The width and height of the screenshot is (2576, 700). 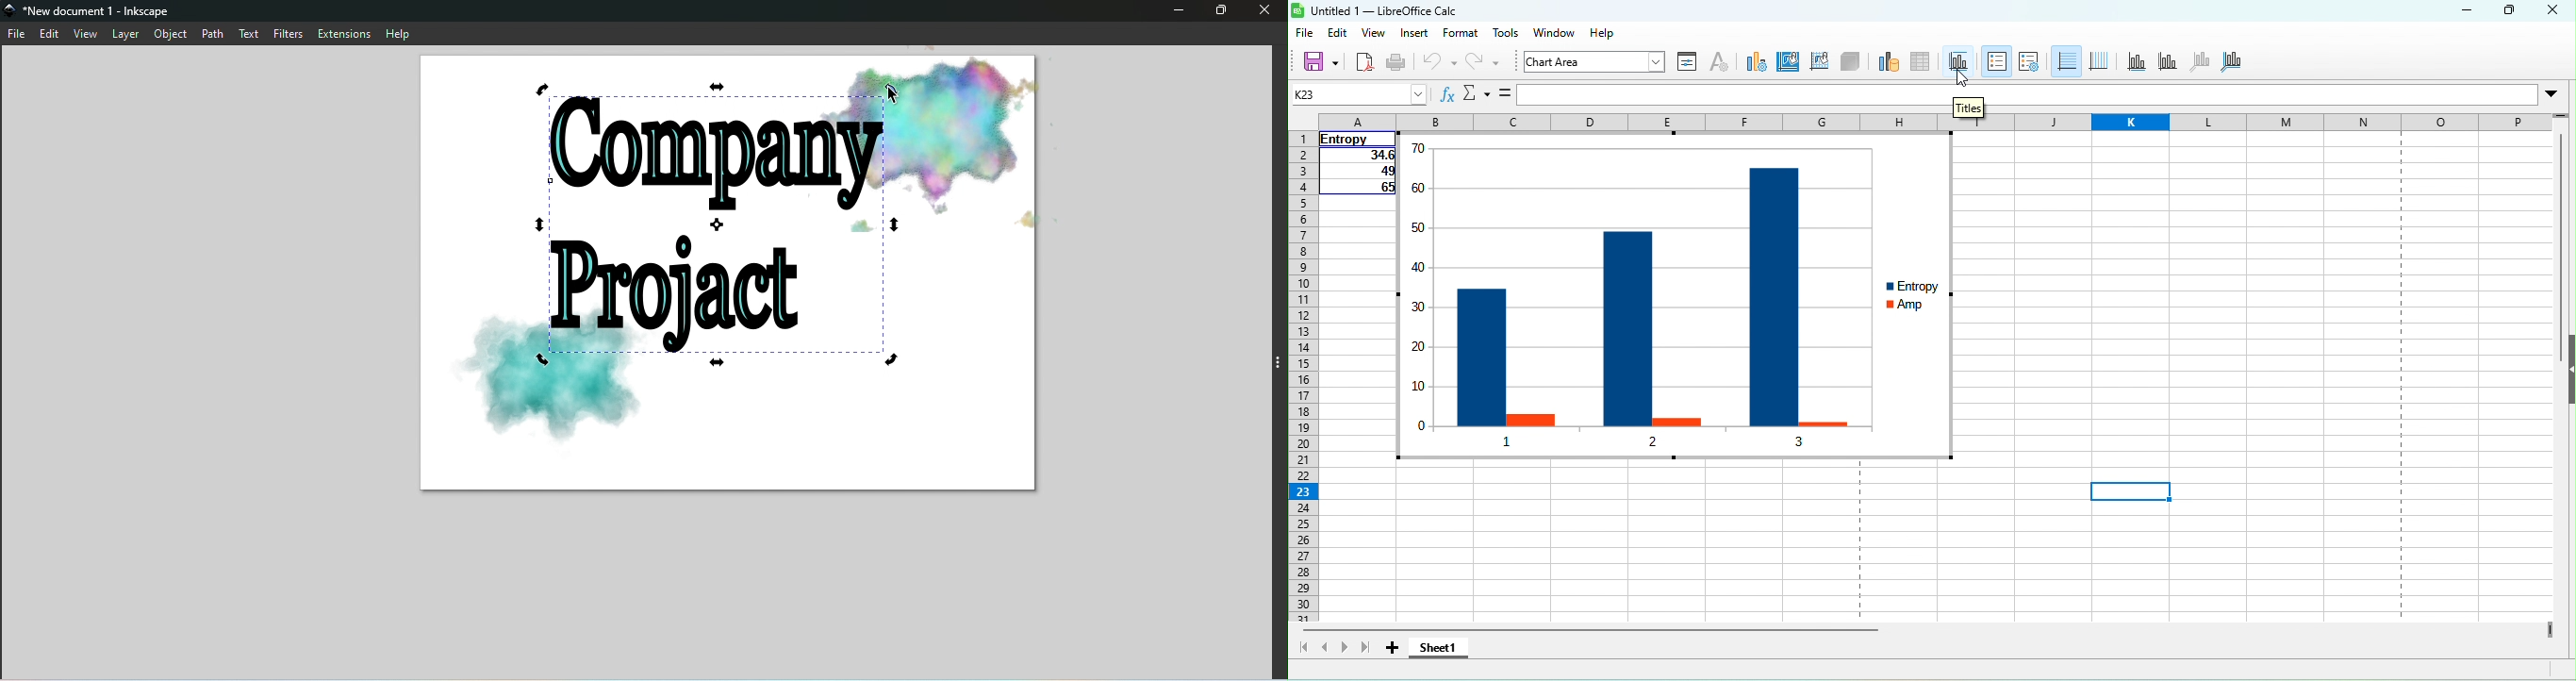 I want to click on Text, so click(x=251, y=32).